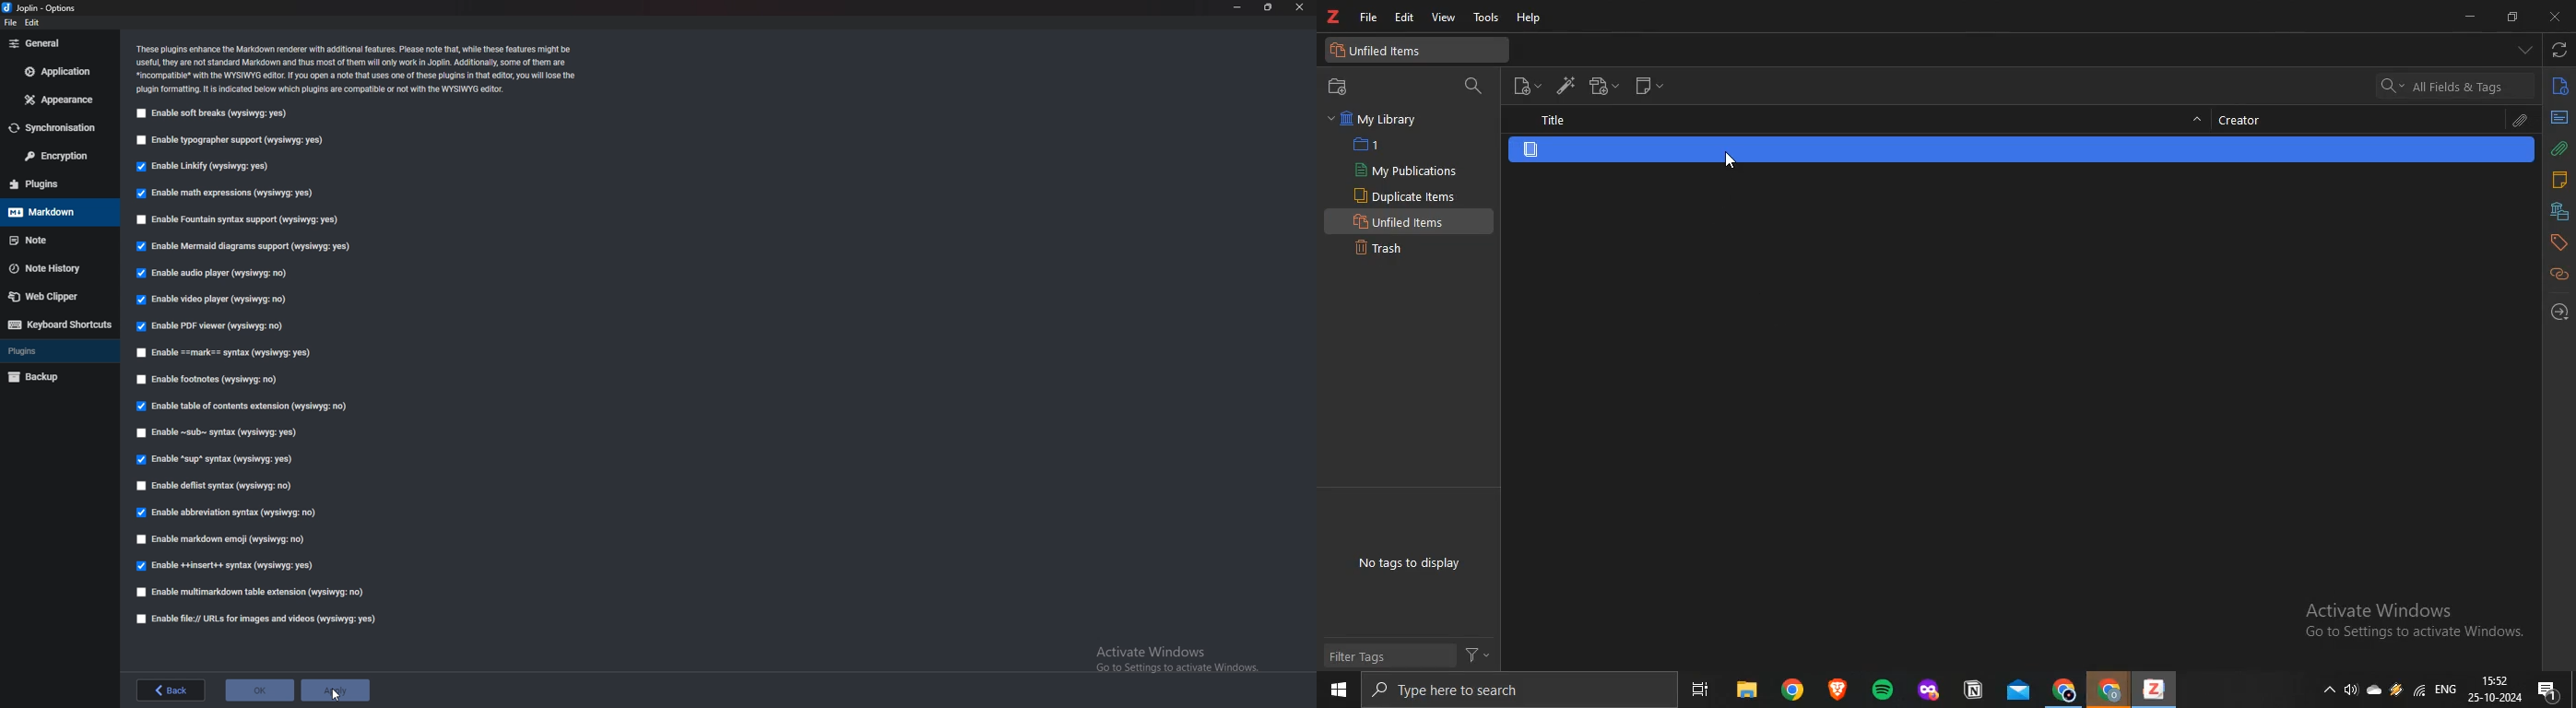  Describe the element at coordinates (2553, 18) in the screenshot. I see `close` at that location.